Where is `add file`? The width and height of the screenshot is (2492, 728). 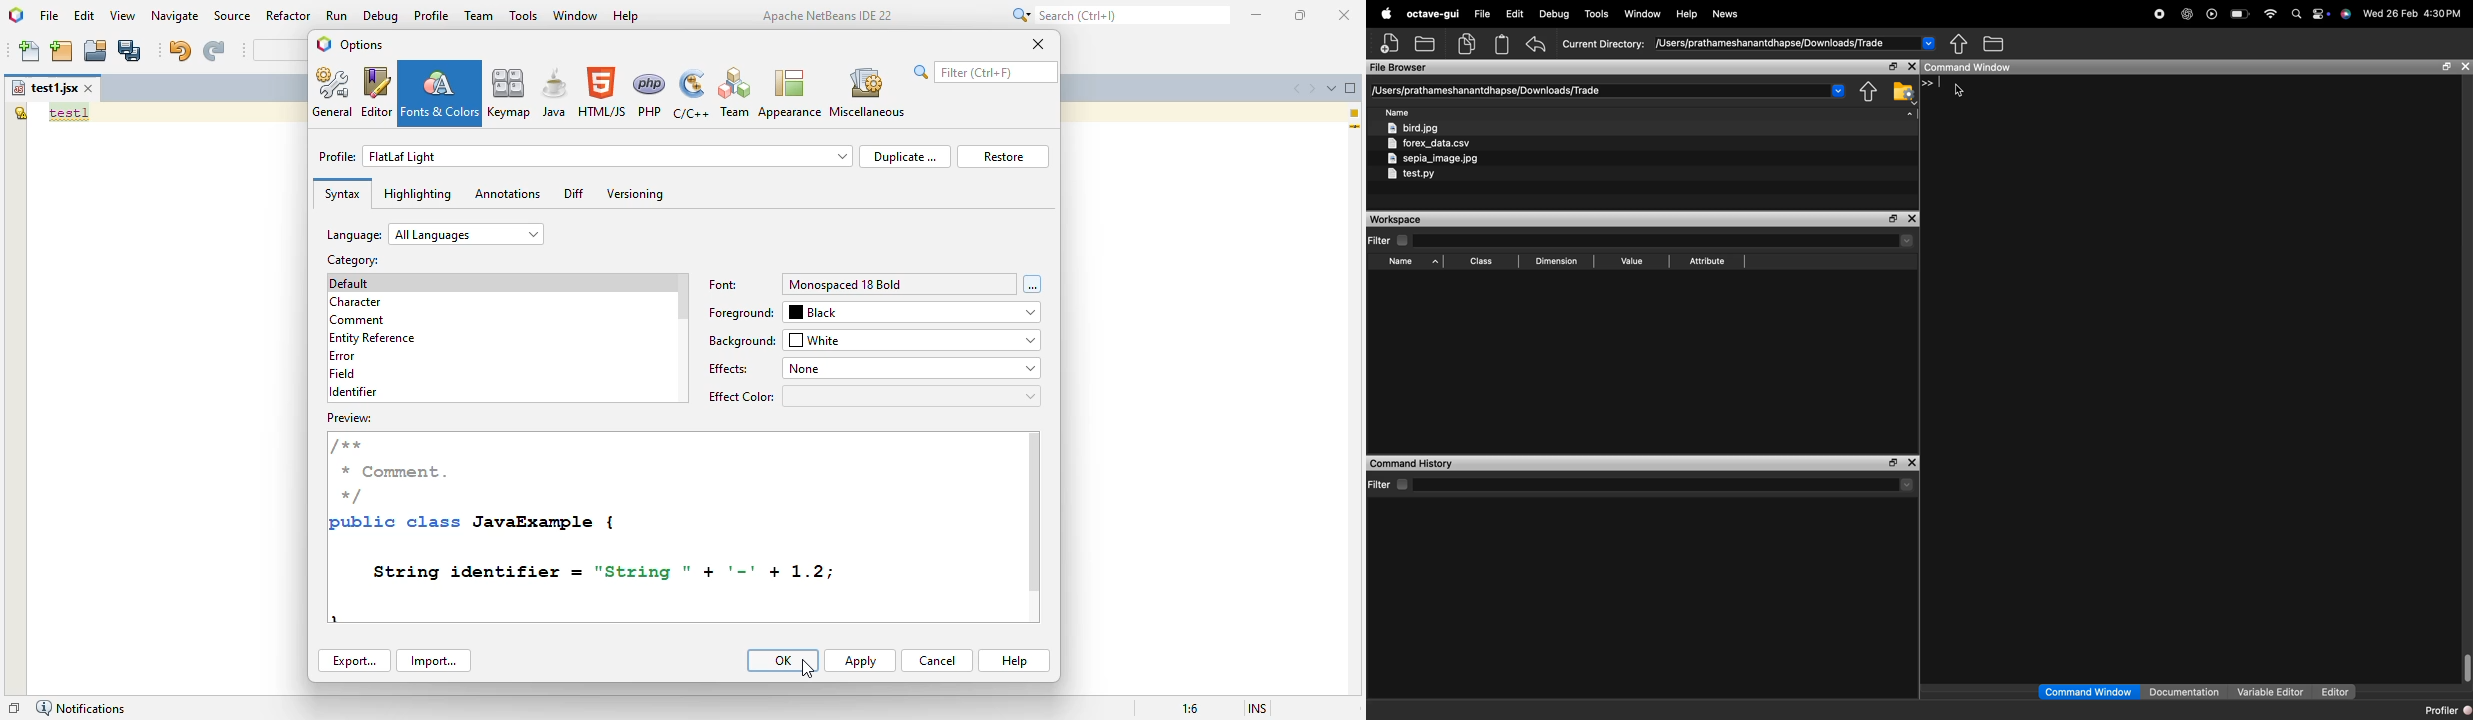 add file is located at coordinates (1391, 41).